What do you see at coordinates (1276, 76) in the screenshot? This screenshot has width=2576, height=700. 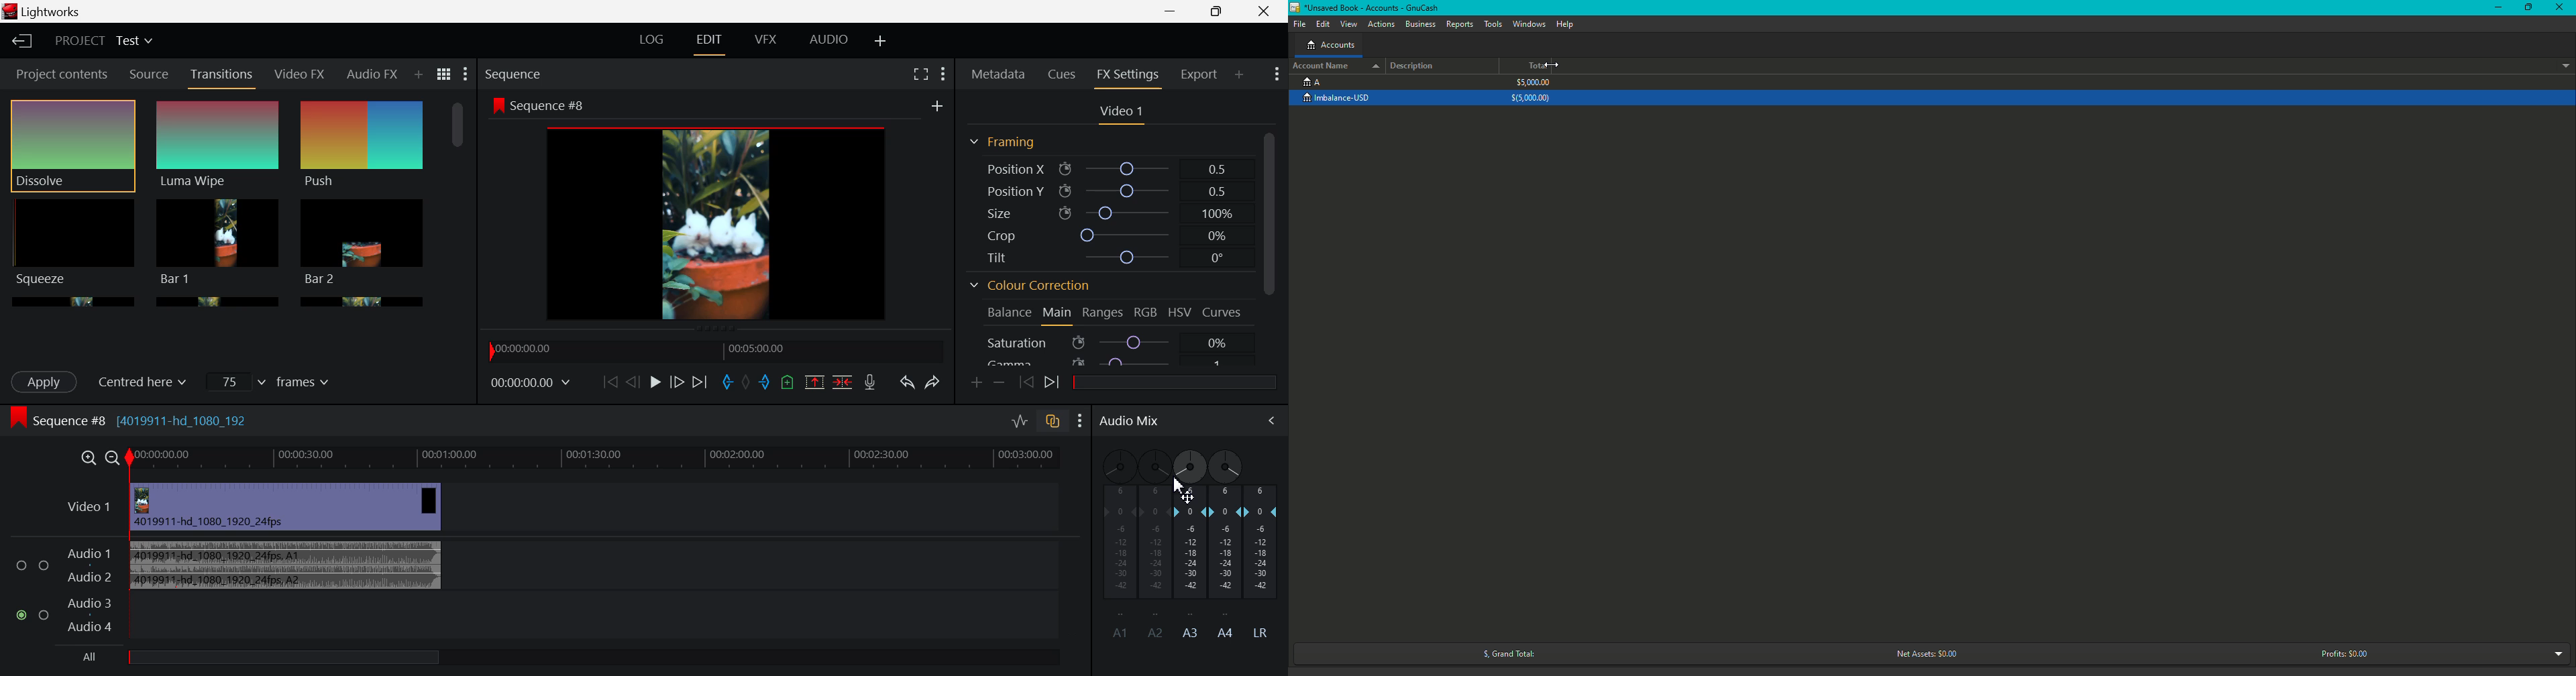 I see `Show Settings` at bounding box center [1276, 76].